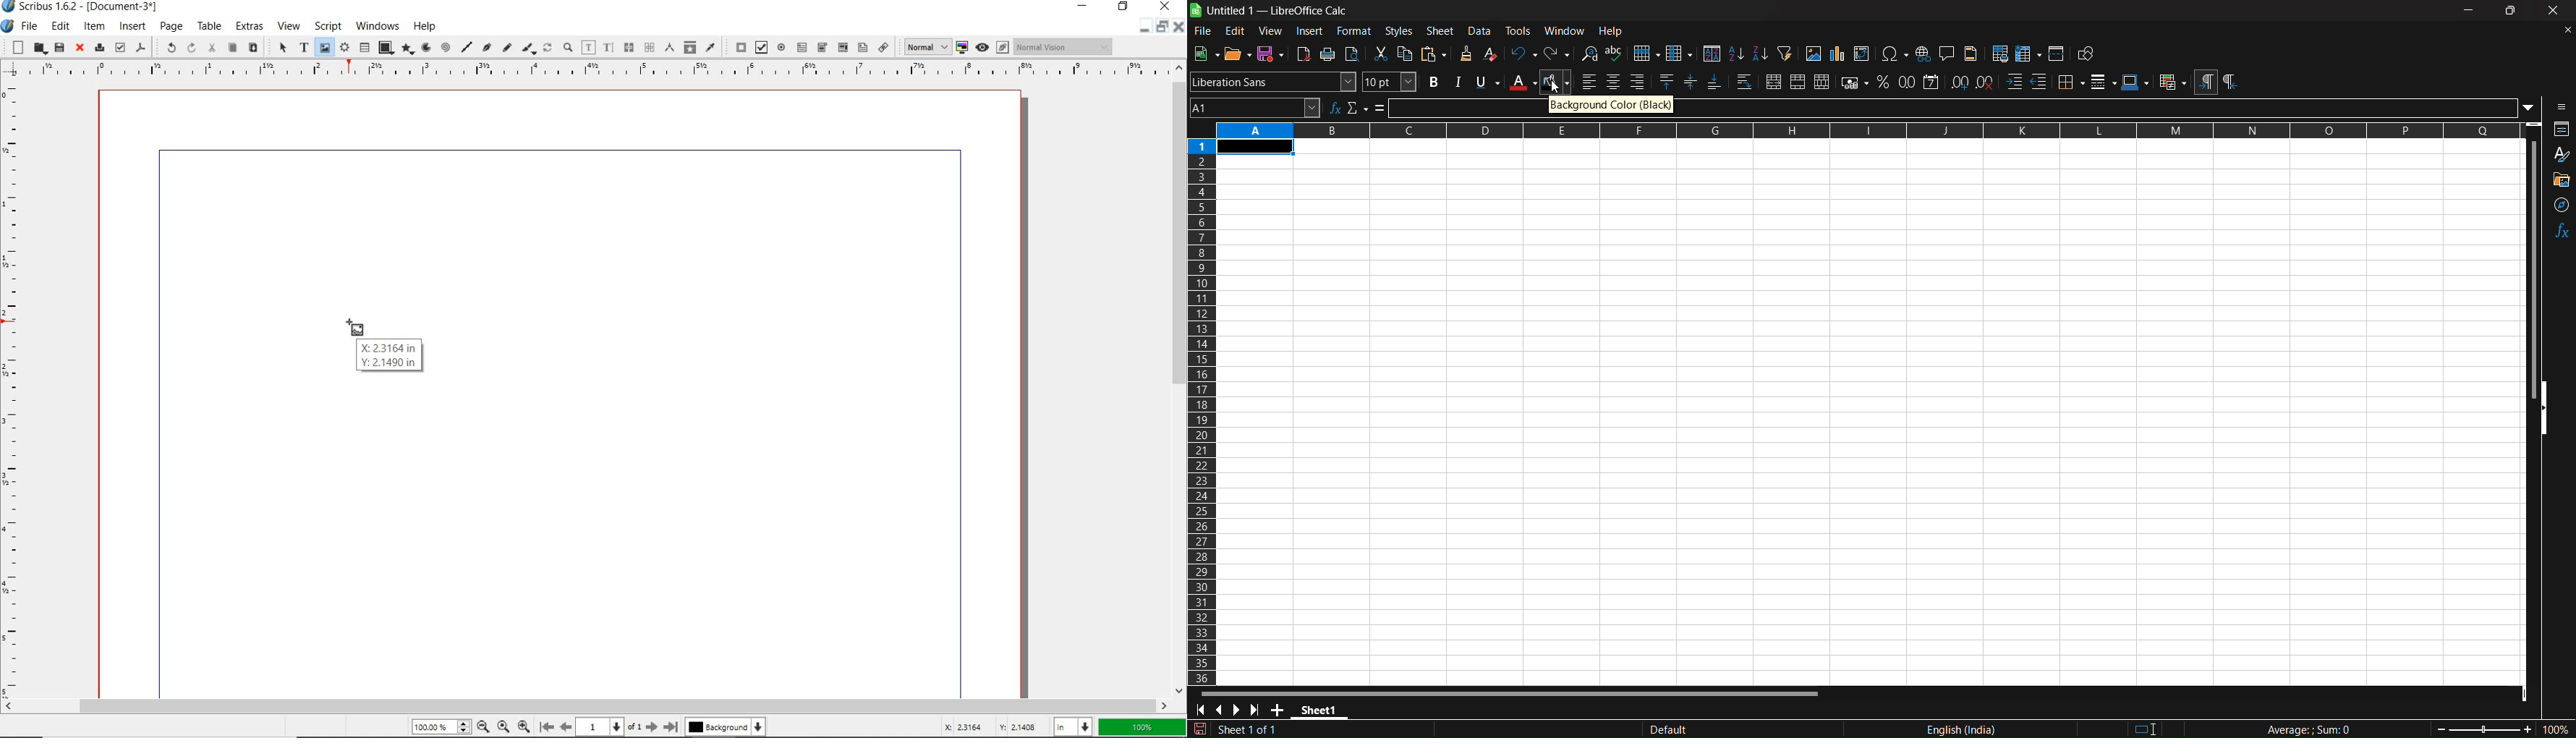  Describe the element at coordinates (1958, 83) in the screenshot. I see `add decimal place ` at that location.